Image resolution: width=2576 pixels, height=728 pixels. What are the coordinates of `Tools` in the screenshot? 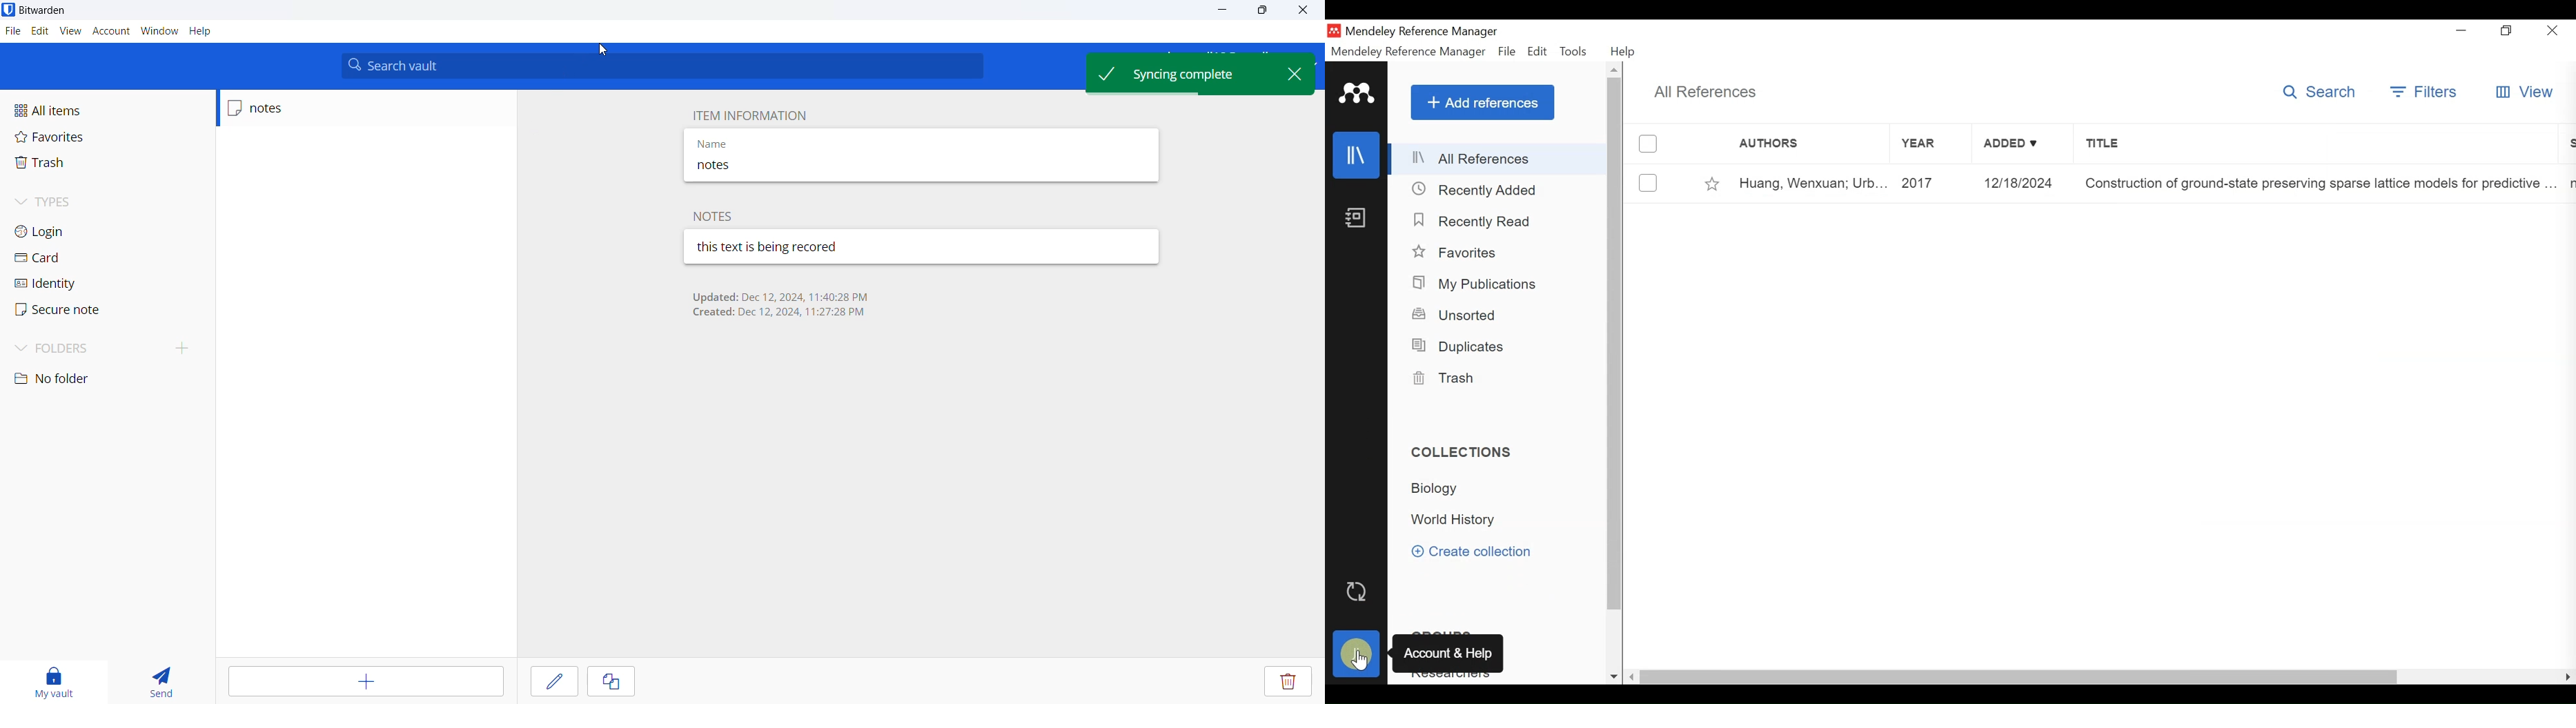 It's located at (1573, 51).